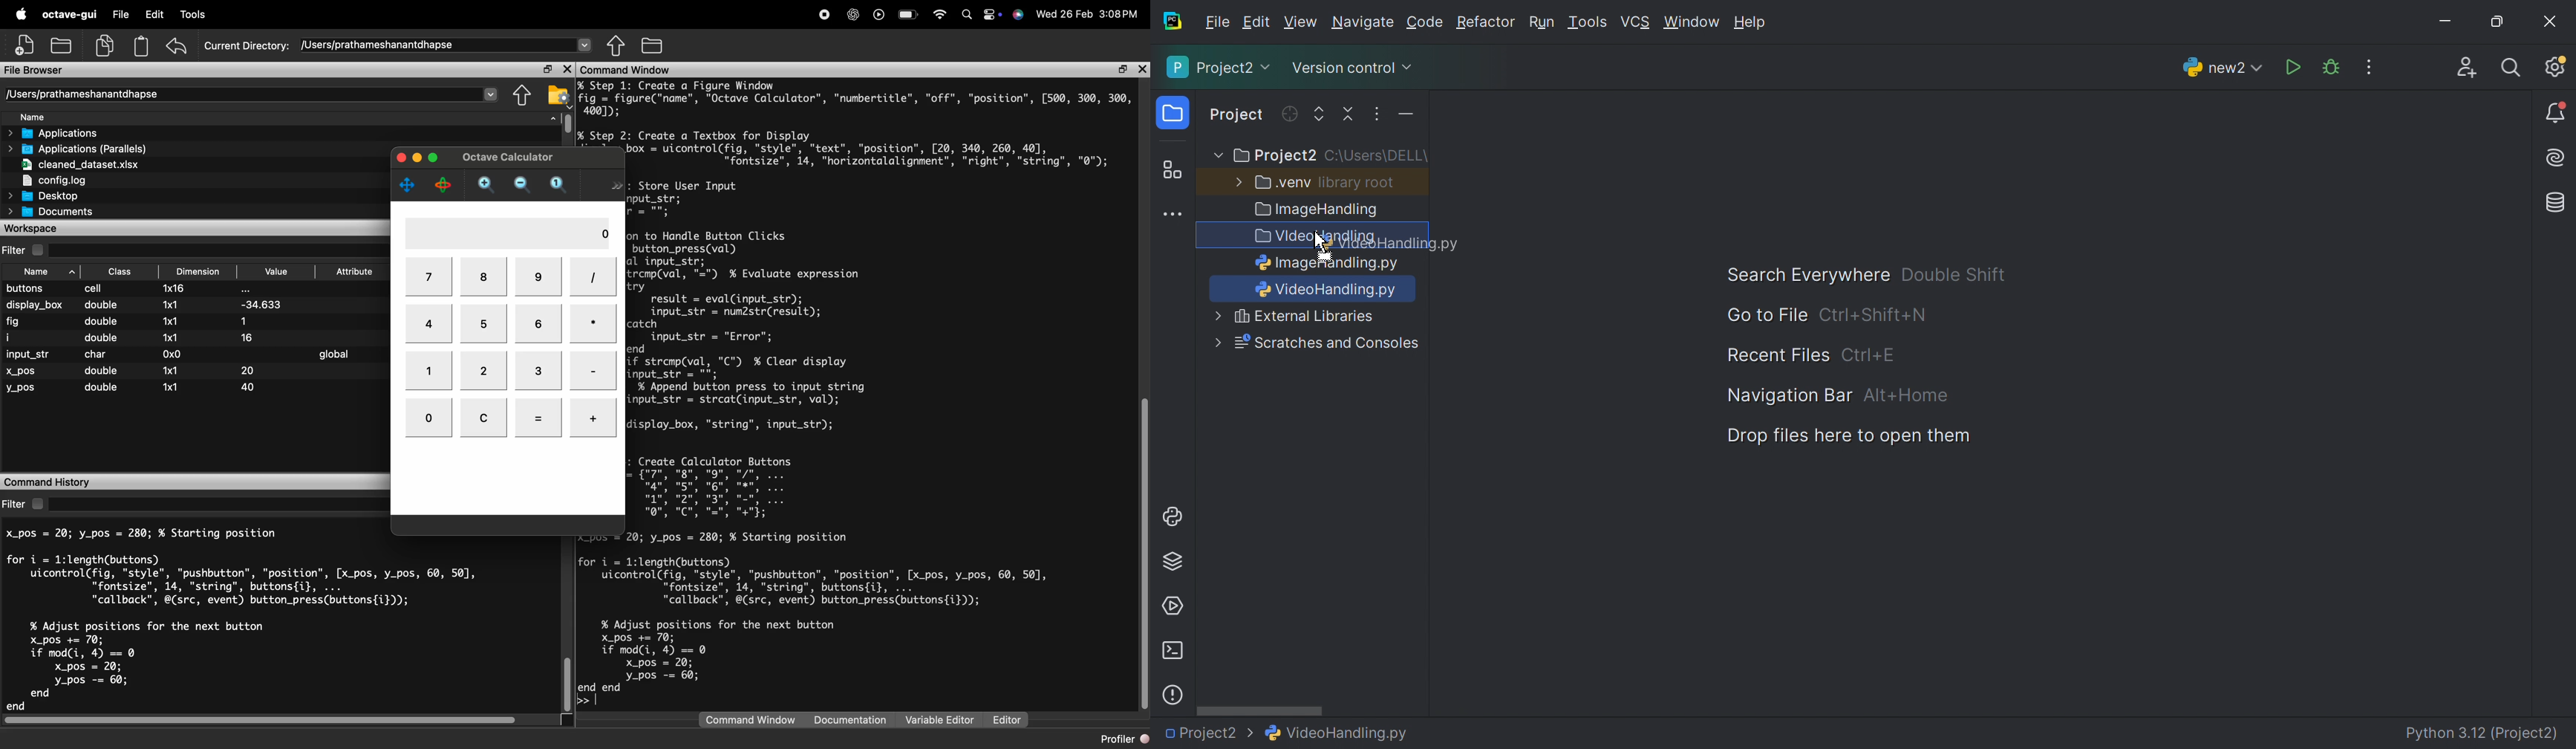 The width and height of the screenshot is (2576, 756). Describe the element at coordinates (218, 248) in the screenshot. I see `search here` at that location.